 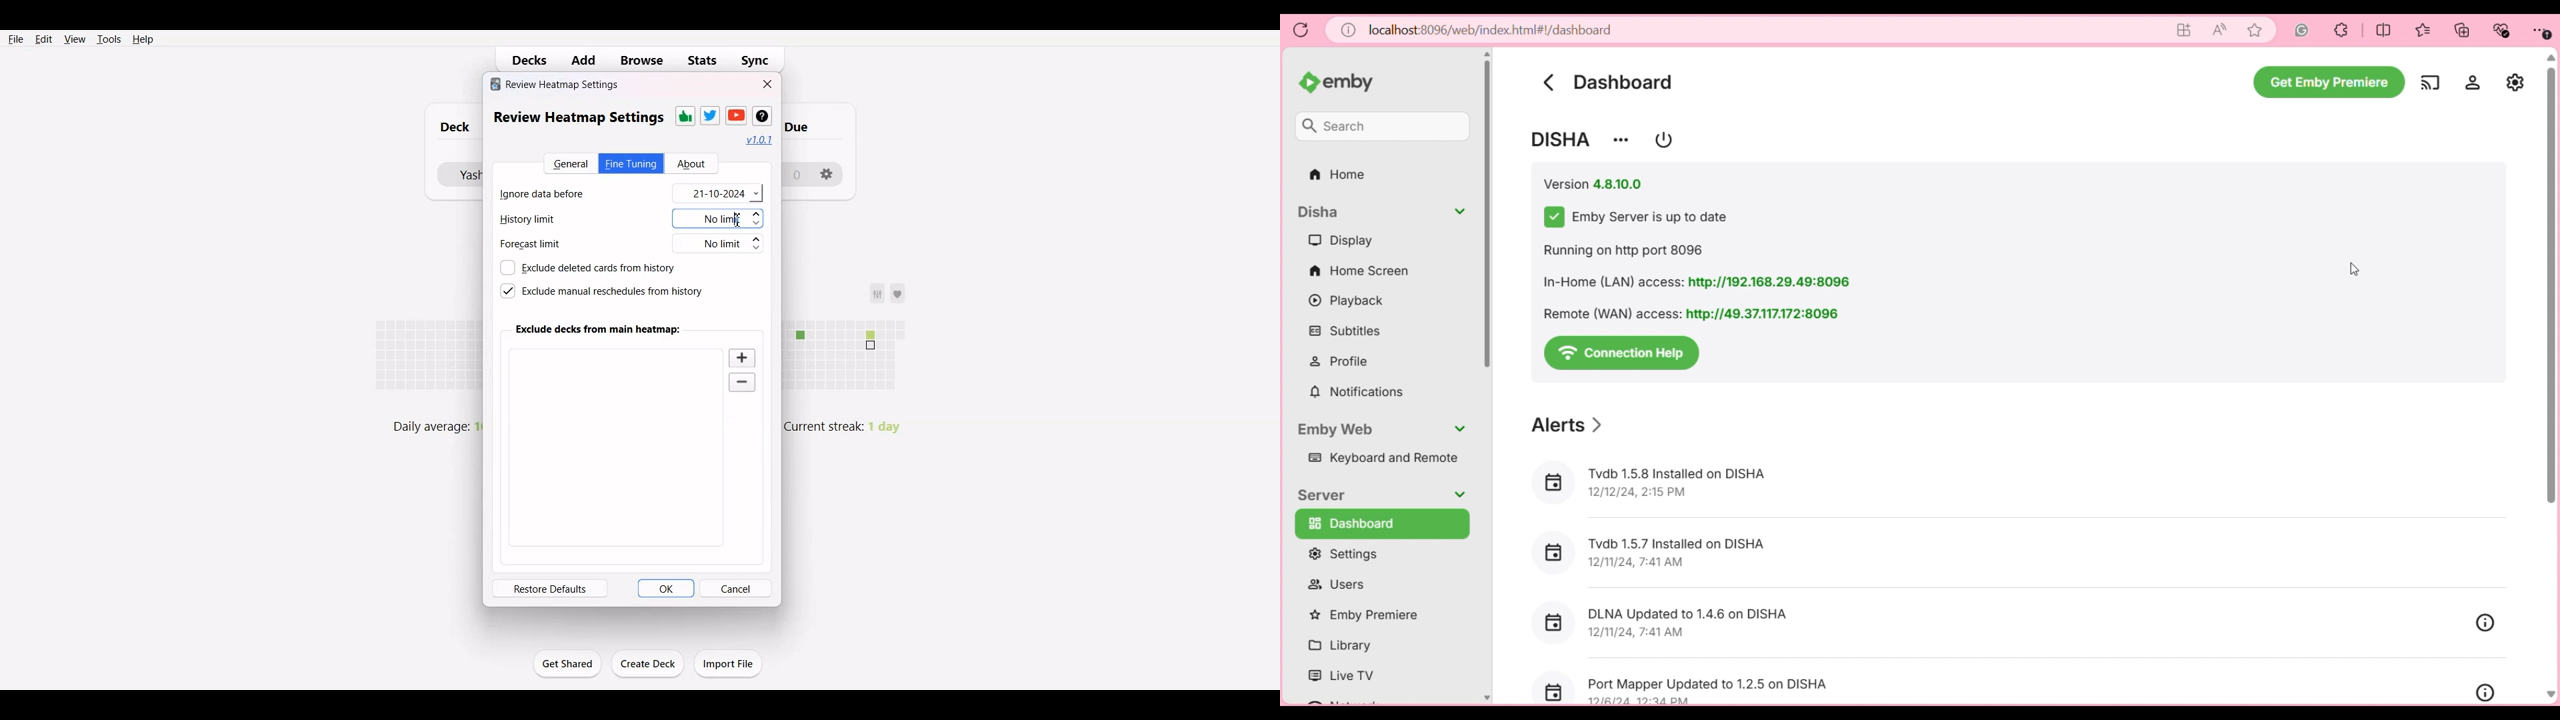 What do you see at coordinates (743, 357) in the screenshot?
I see `Zoom in` at bounding box center [743, 357].